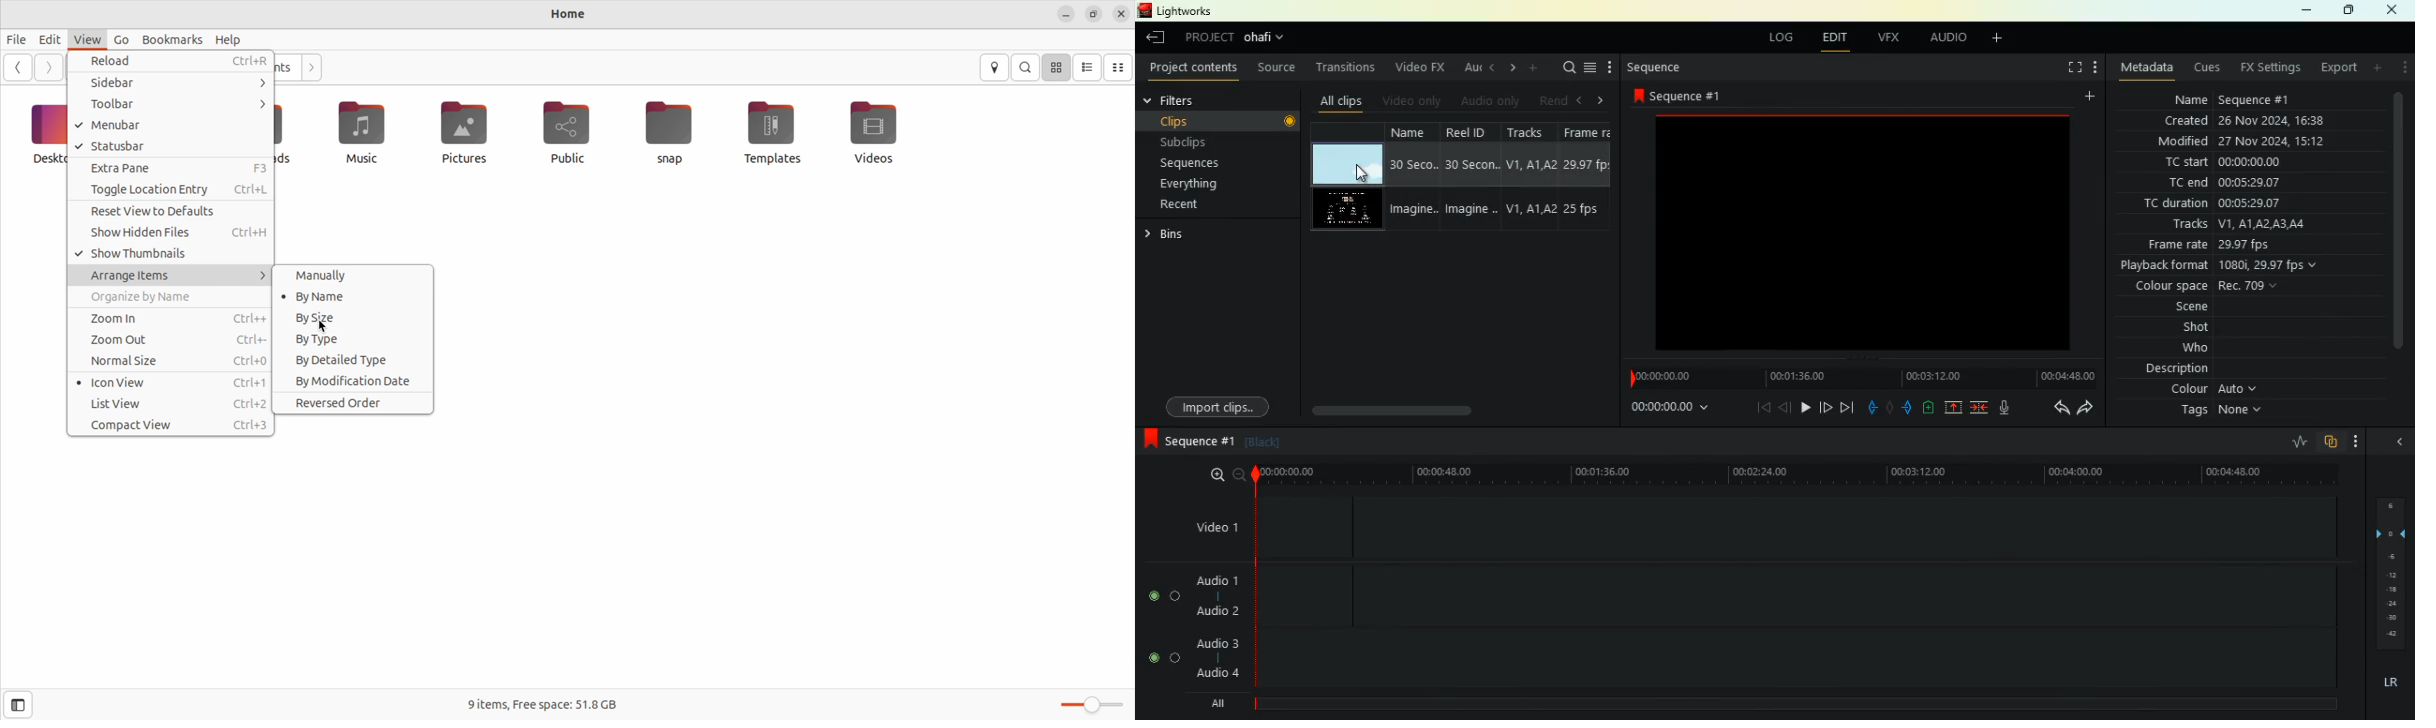 The height and width of the screenshot is (728, 2436). Describe the element at coordinates (2398, 233) in the screenshot. I see `vertical scroll bar` at that location.